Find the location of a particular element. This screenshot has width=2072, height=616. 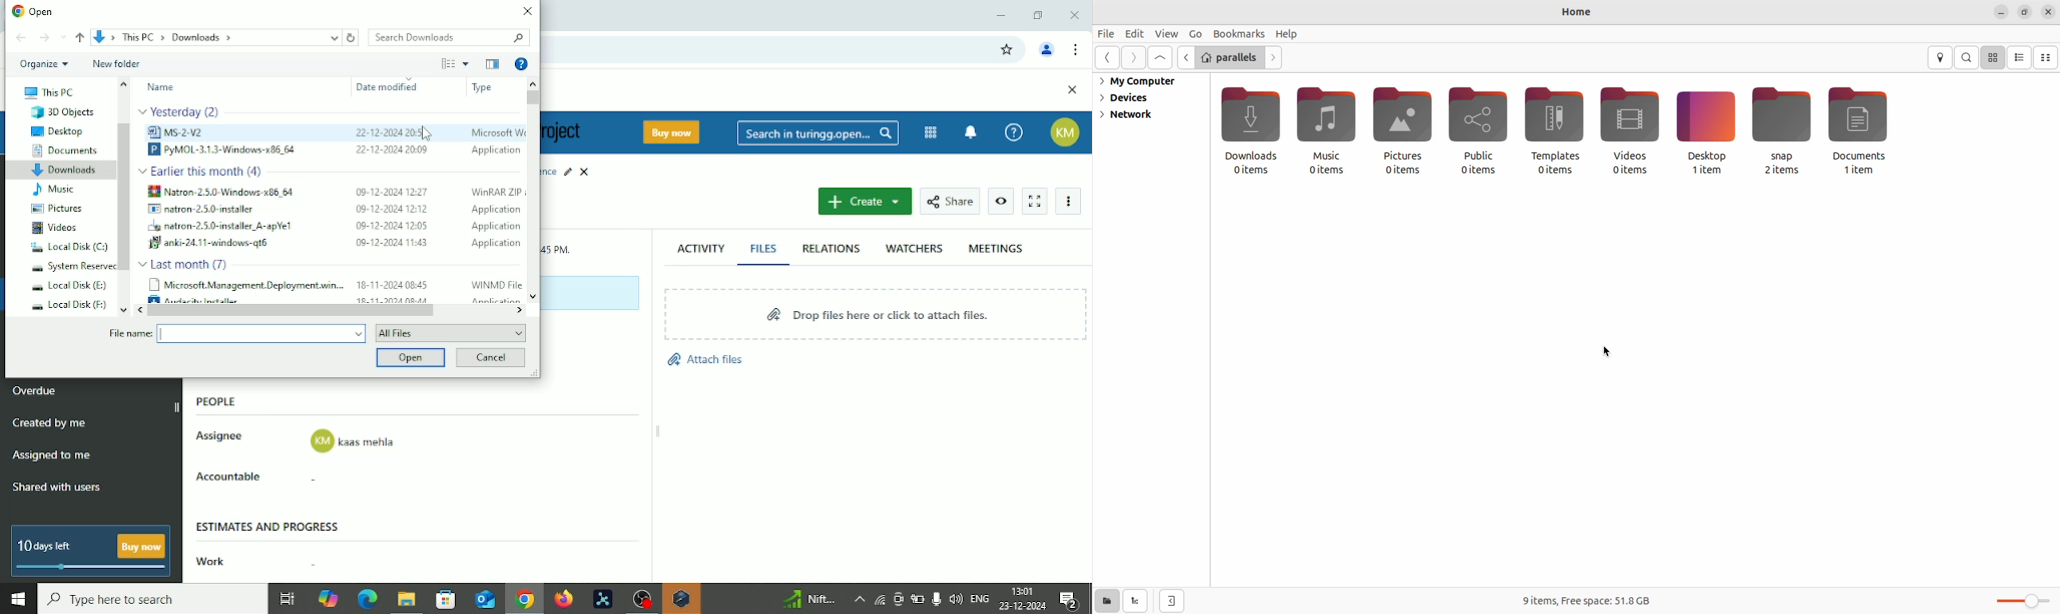

f anki-24.11-windows-qt6 is located at coordinates (207, 243).